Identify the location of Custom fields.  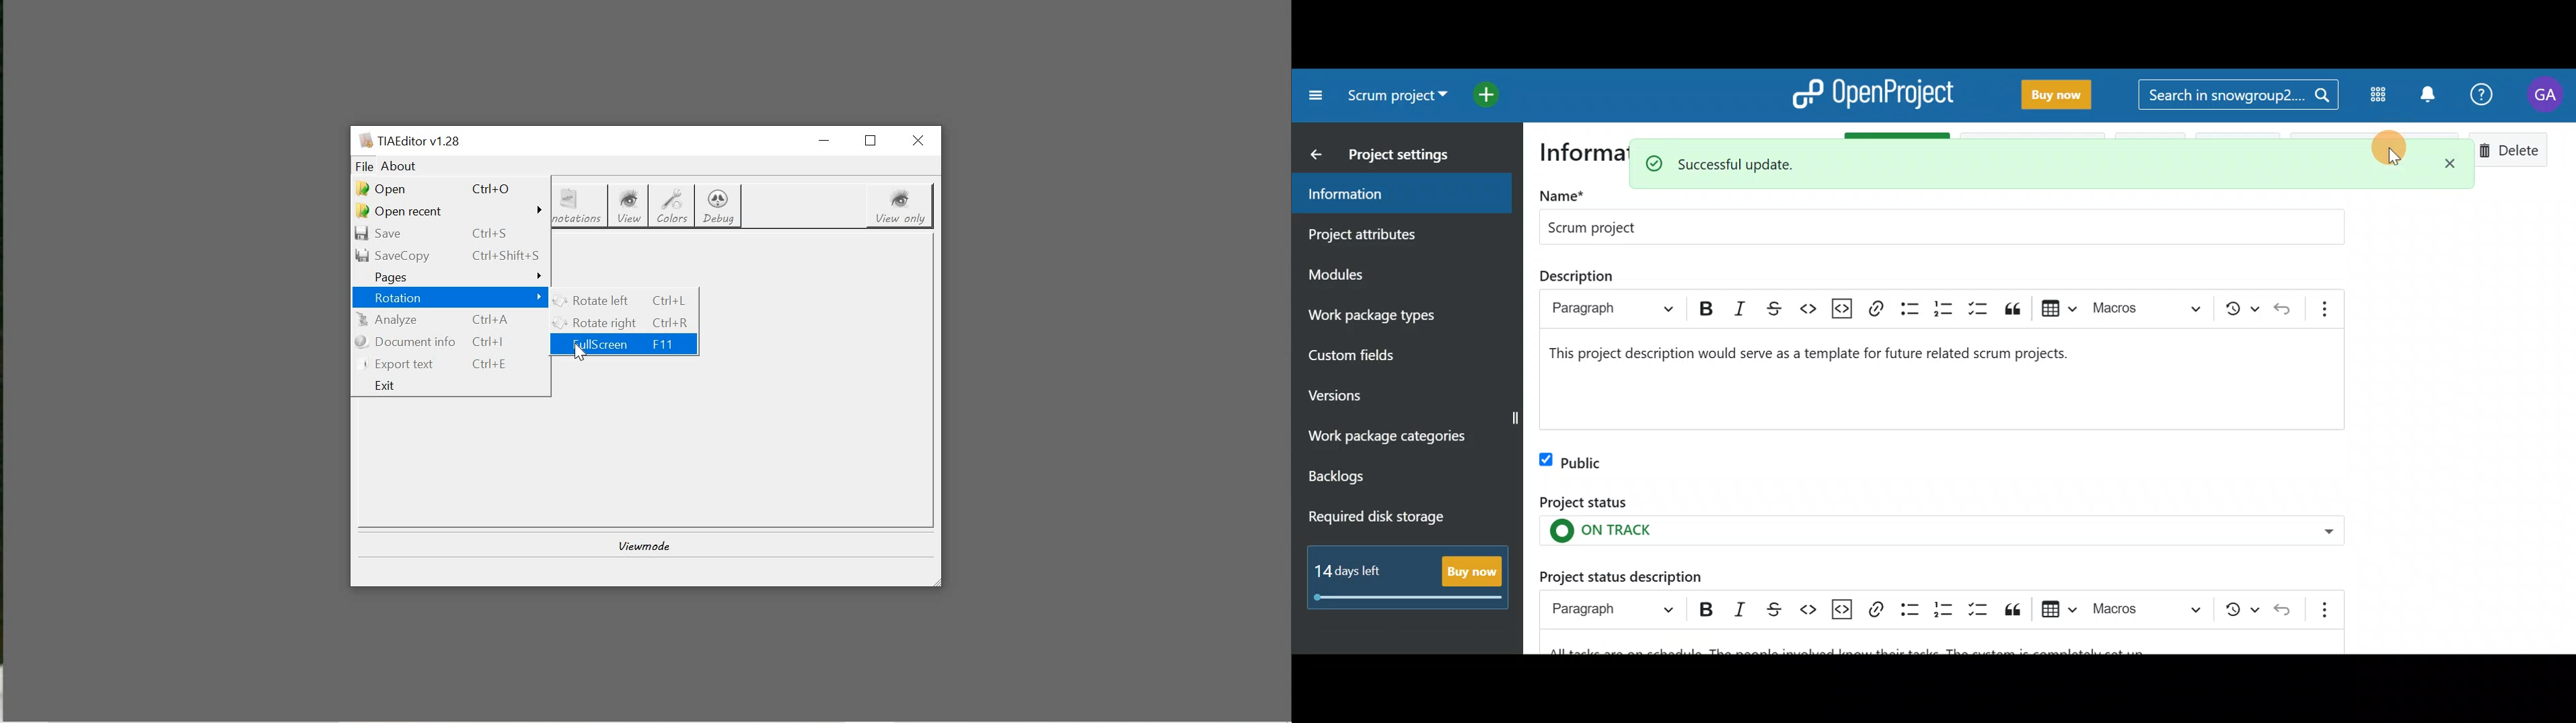
(1393, 353).